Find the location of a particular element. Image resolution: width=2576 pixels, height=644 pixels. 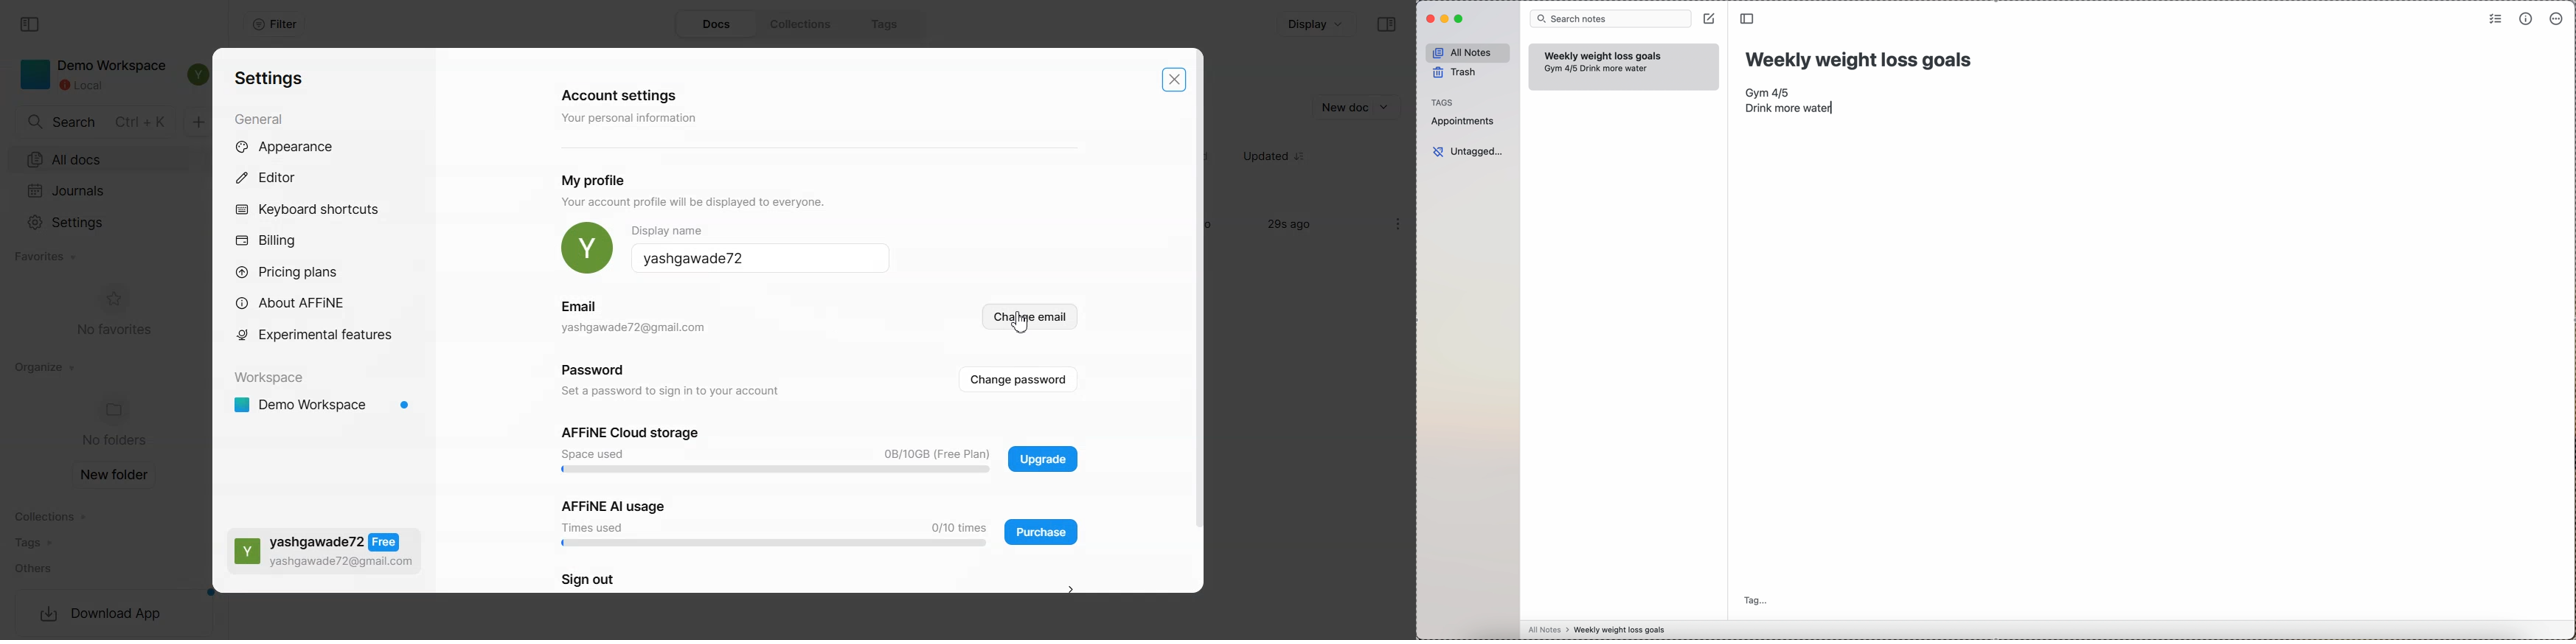

Replace Photo is located at coordinates (589, 246).